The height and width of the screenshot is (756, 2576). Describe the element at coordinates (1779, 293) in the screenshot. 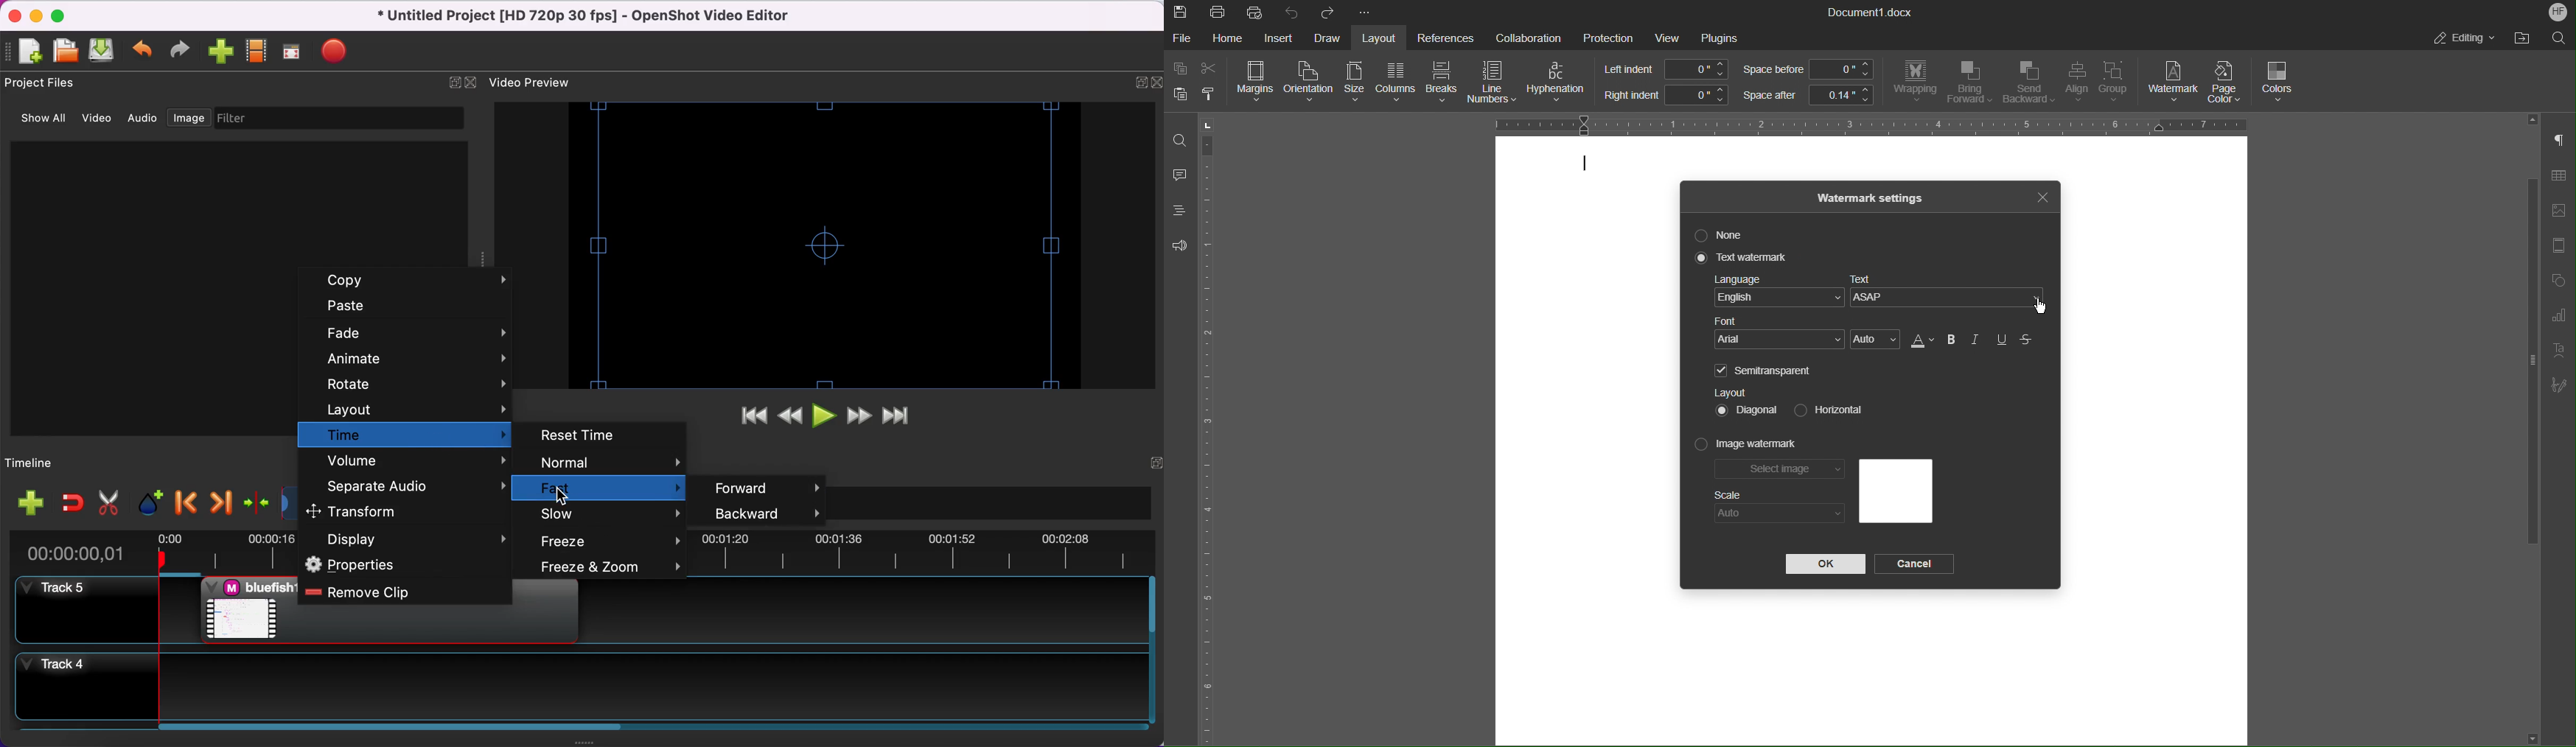

I see `Language` at that location.